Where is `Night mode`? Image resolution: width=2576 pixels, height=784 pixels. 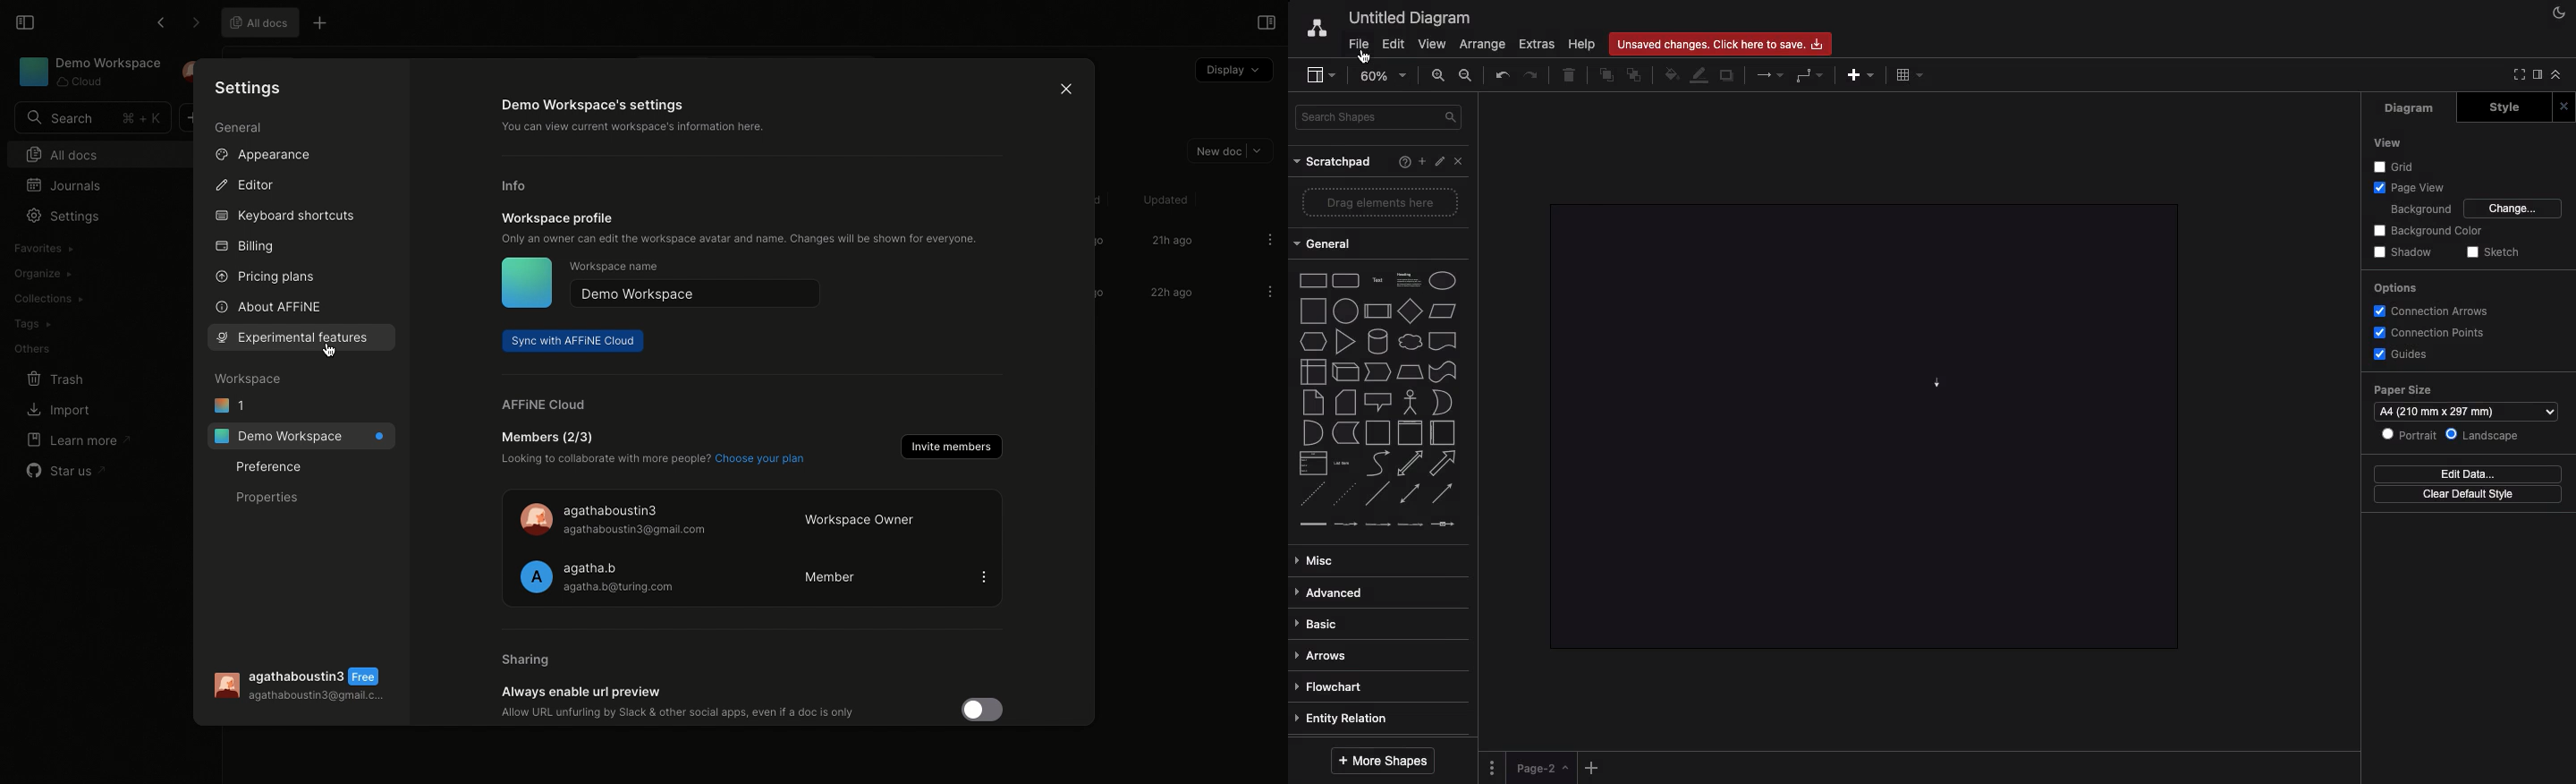
Night mode is located at coordinates (2559, 13).